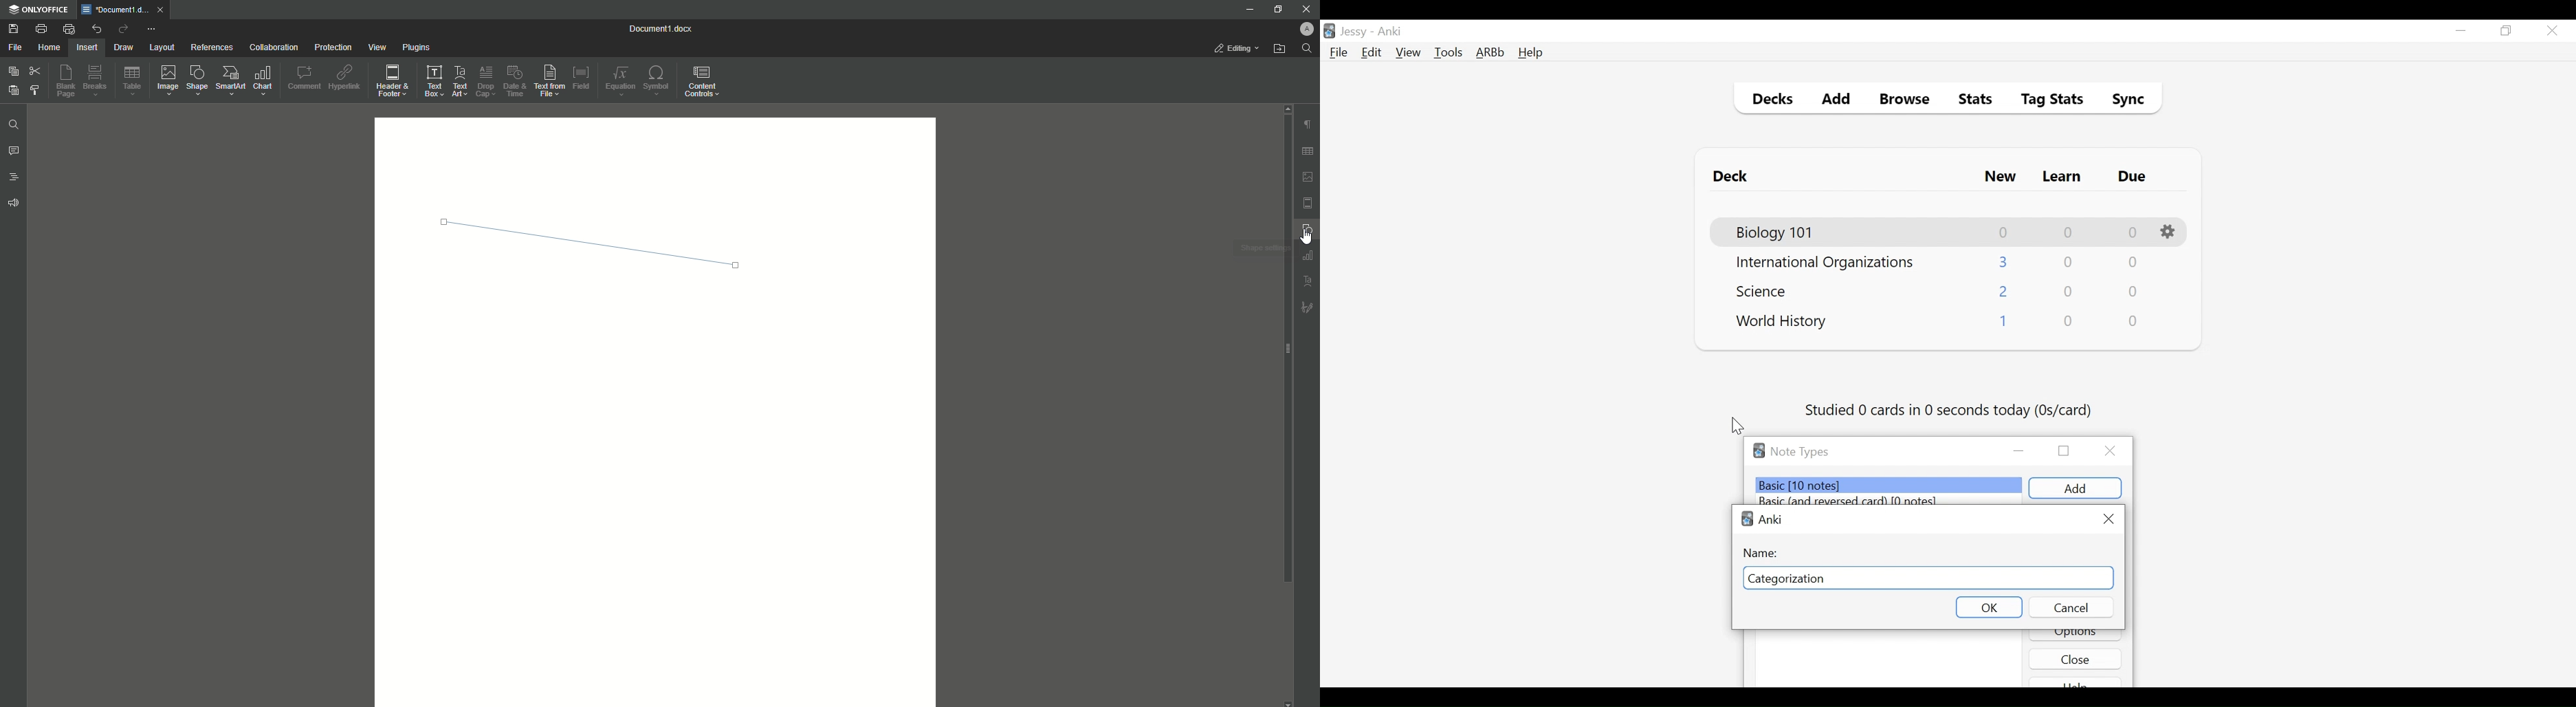 Image resolution: width=2576 pixels, height=728 pixels. I want to click on Choose Styling, so click(36, 91).